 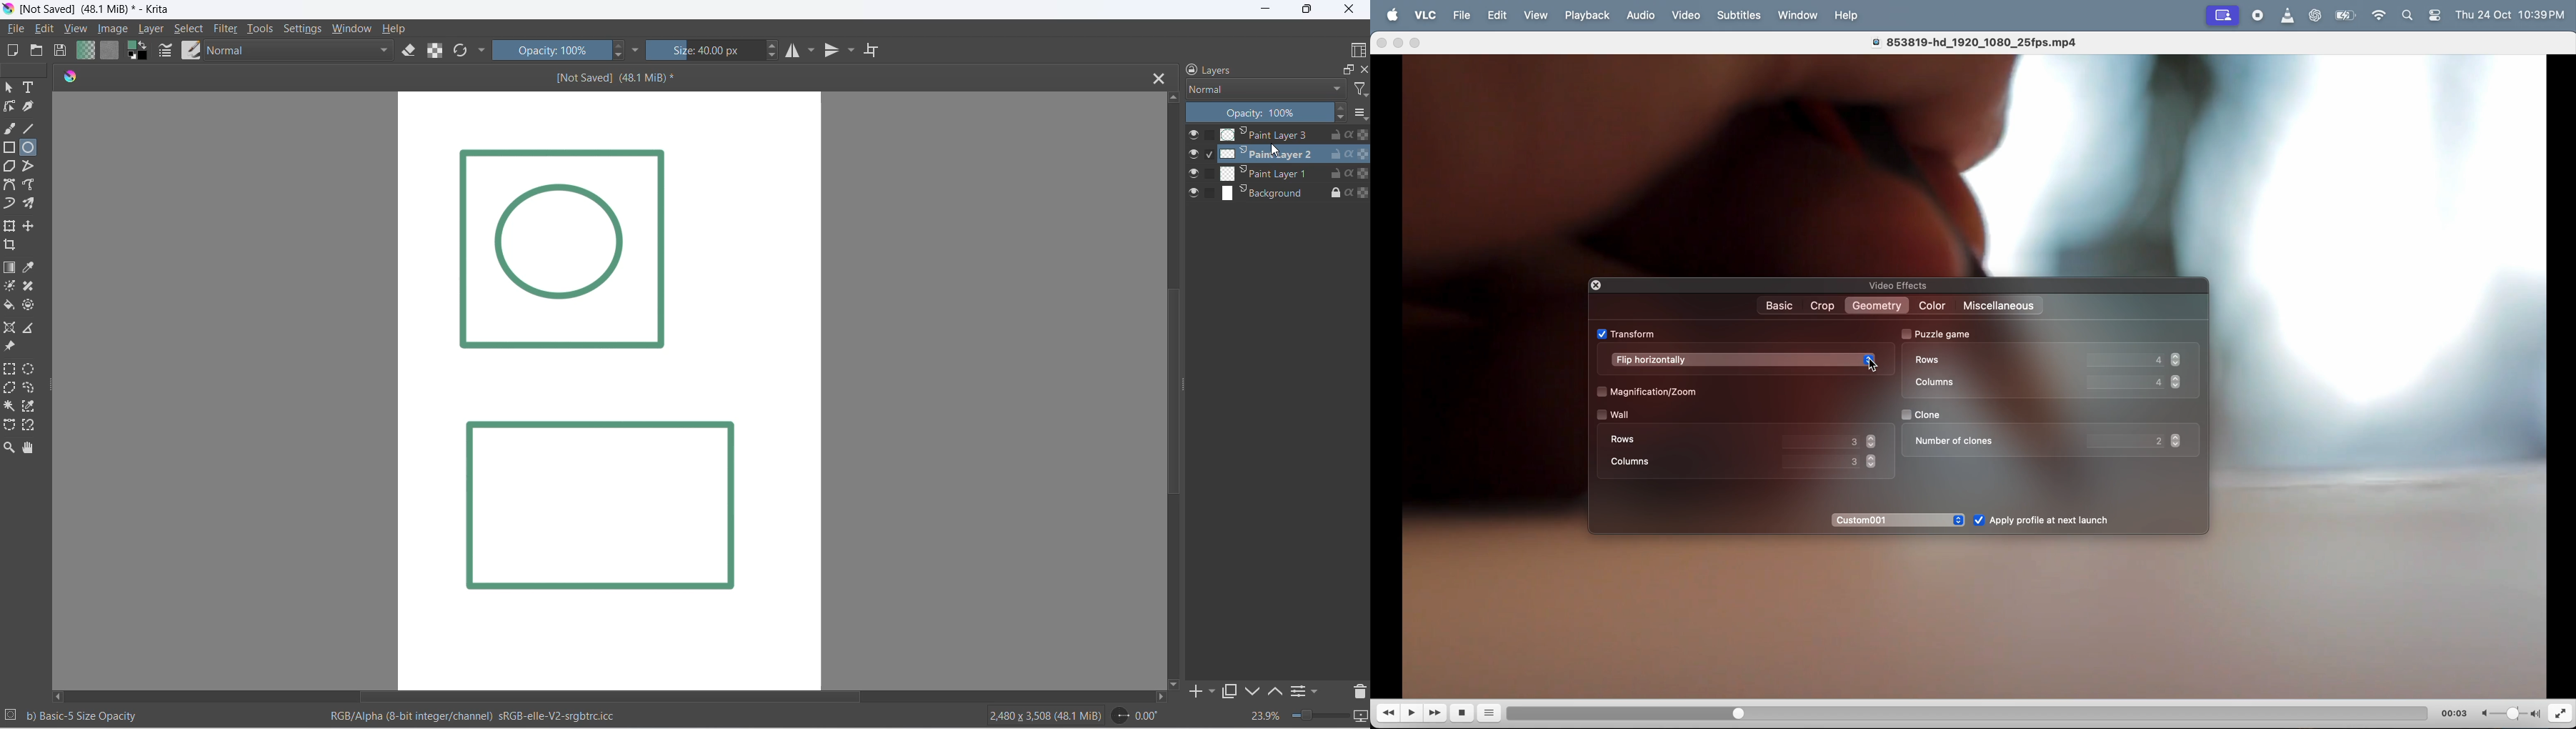 What do you see at coordinates (1799, 15) in the screenshot?
I see `` at bounding box center [1799, 15].